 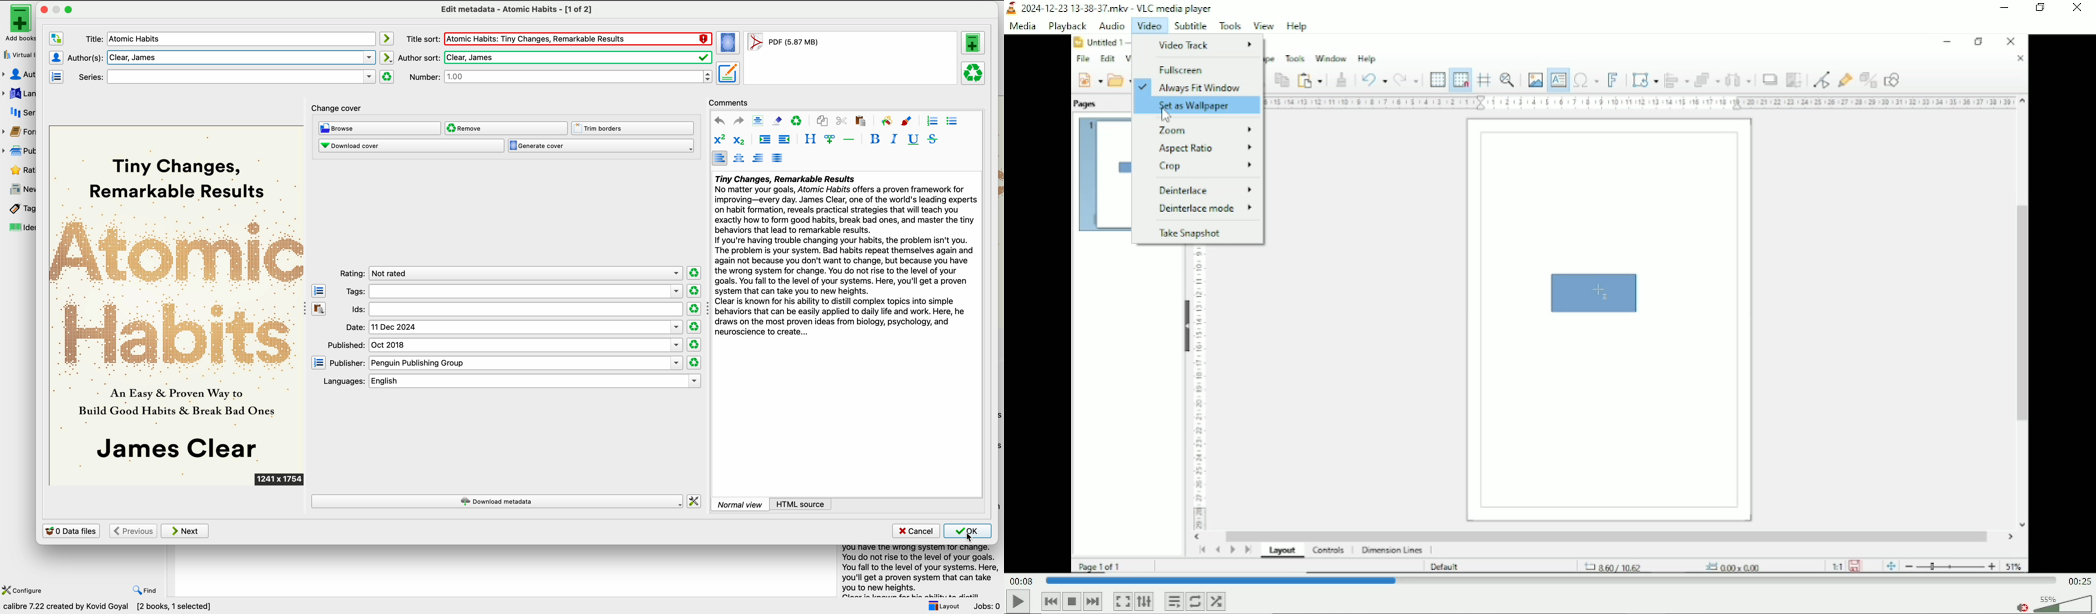 I want to click on summary, so click(x=845, y=257).